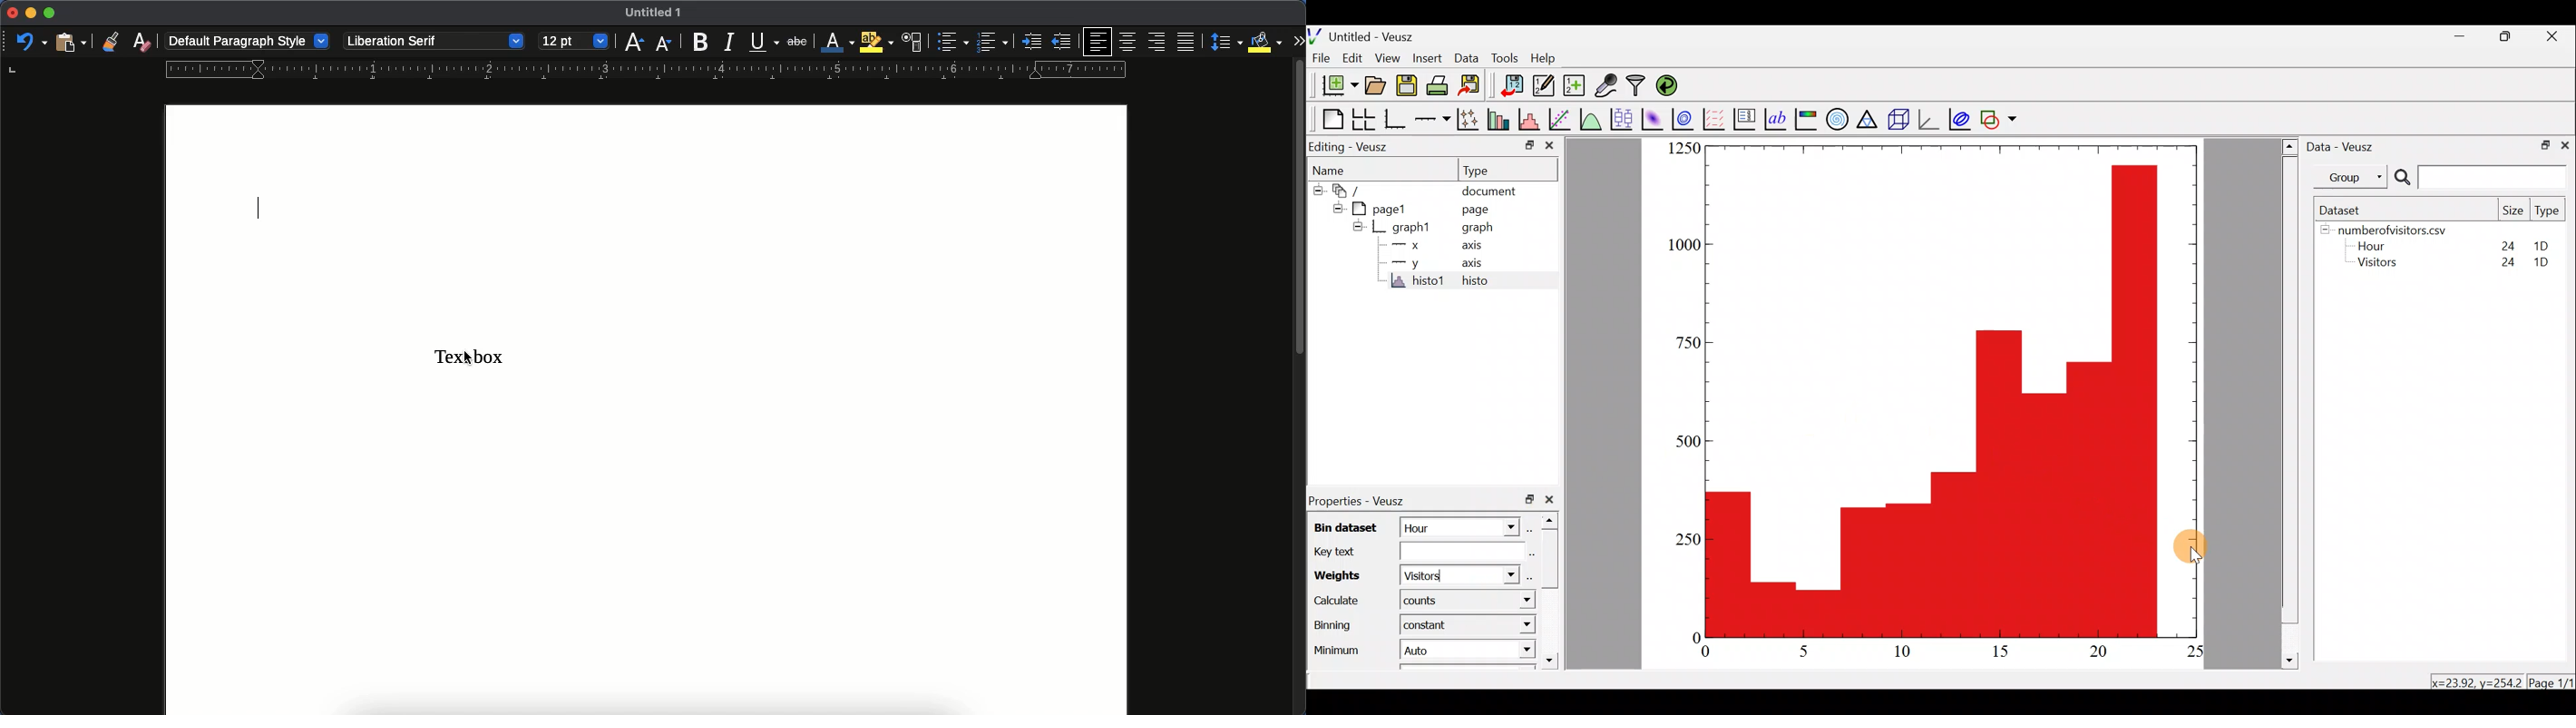  Describe the element at coordinates (1437, 649) in the screenshot. I see `Auto` at that location.